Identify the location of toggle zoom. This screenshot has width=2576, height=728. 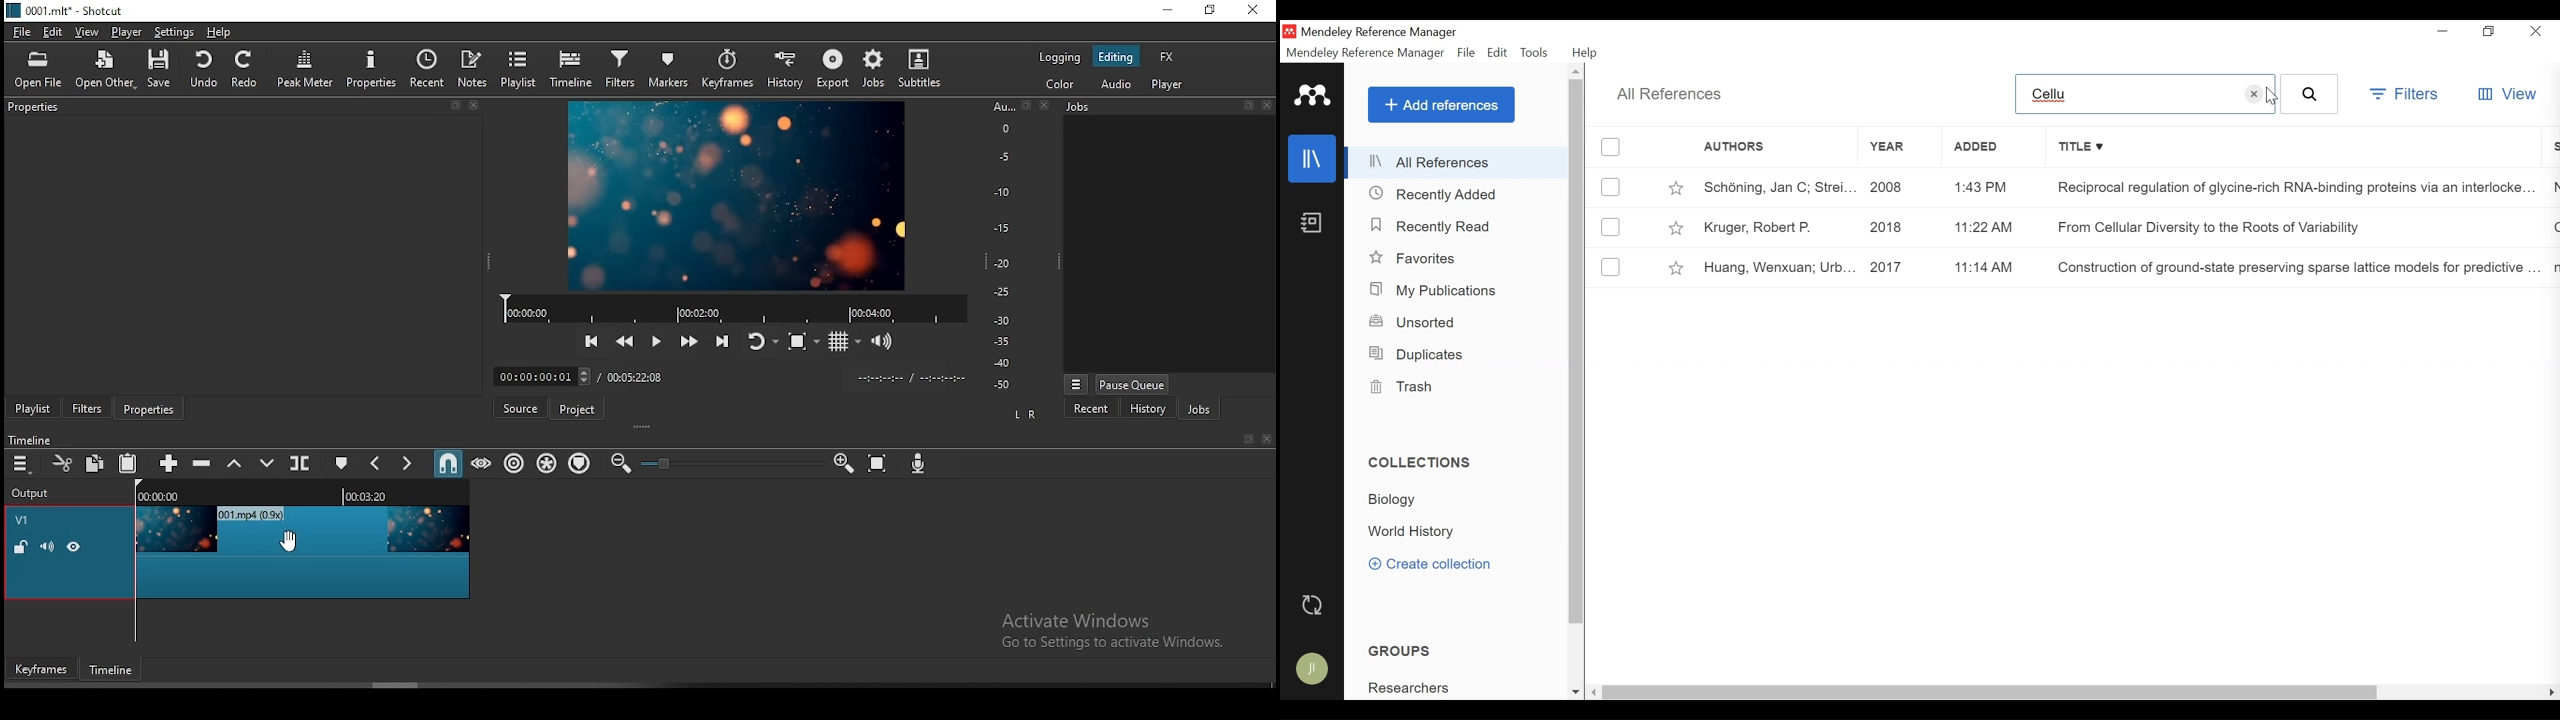
(799, 342).